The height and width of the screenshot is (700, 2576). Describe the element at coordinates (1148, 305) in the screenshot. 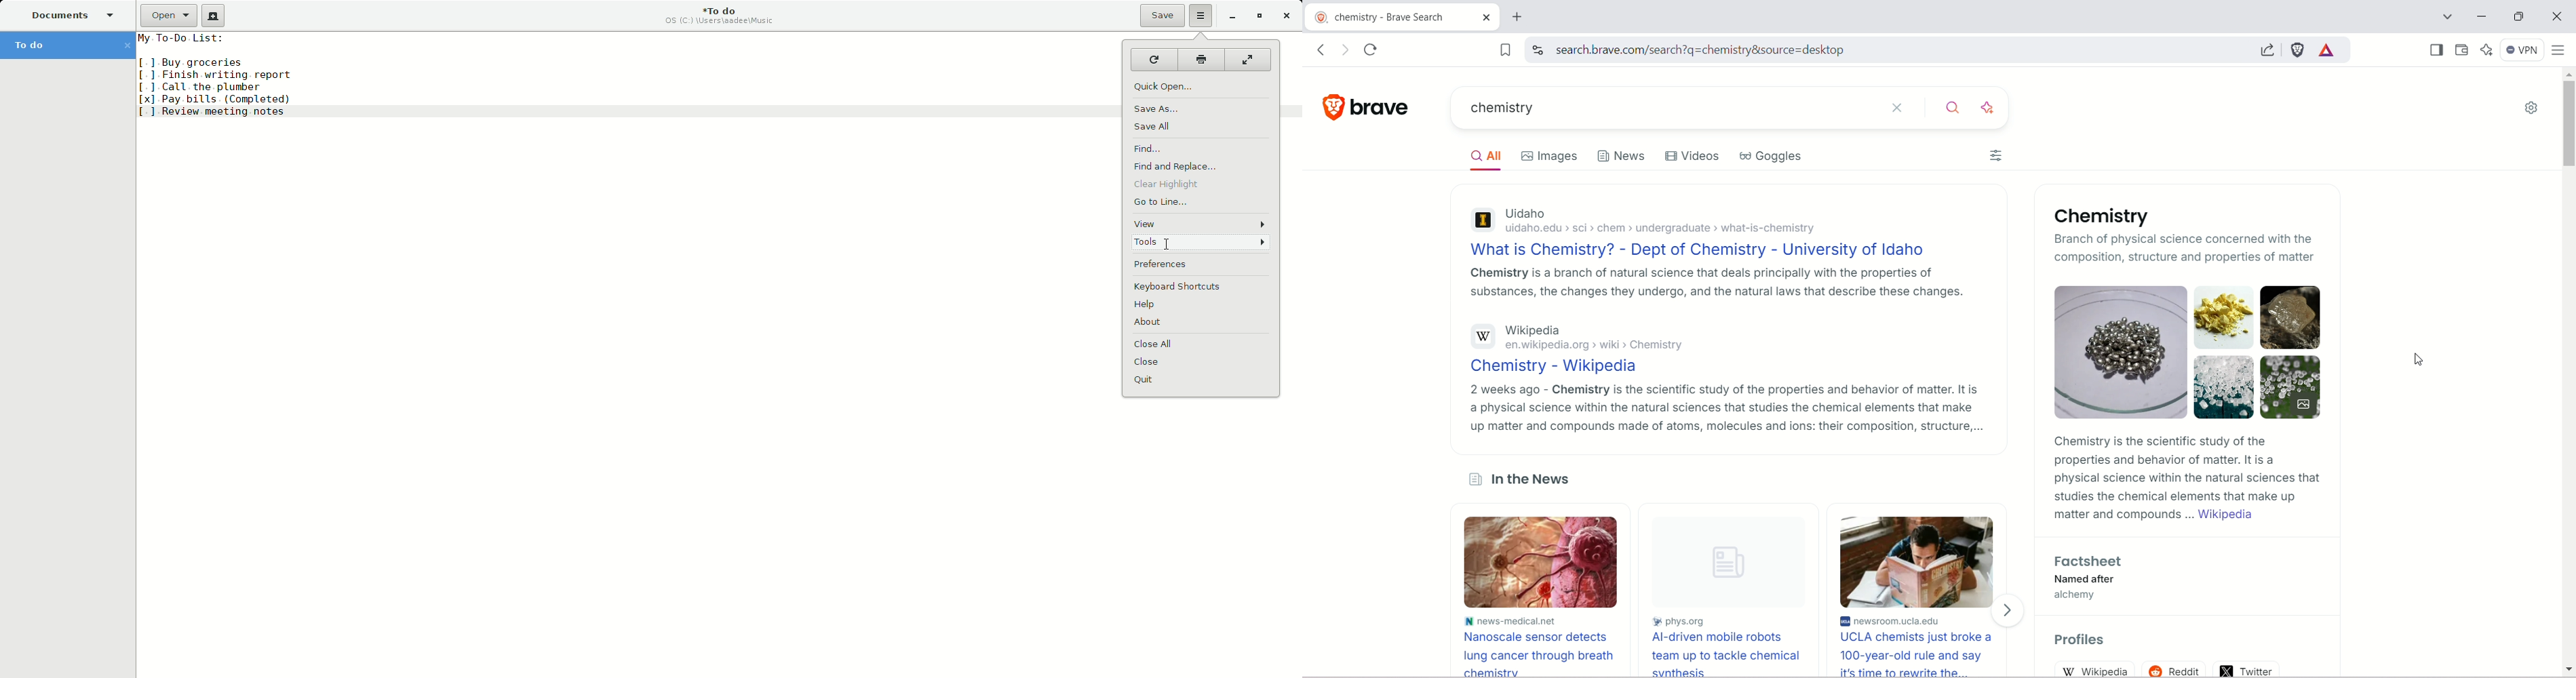

I see `Help` at that location.